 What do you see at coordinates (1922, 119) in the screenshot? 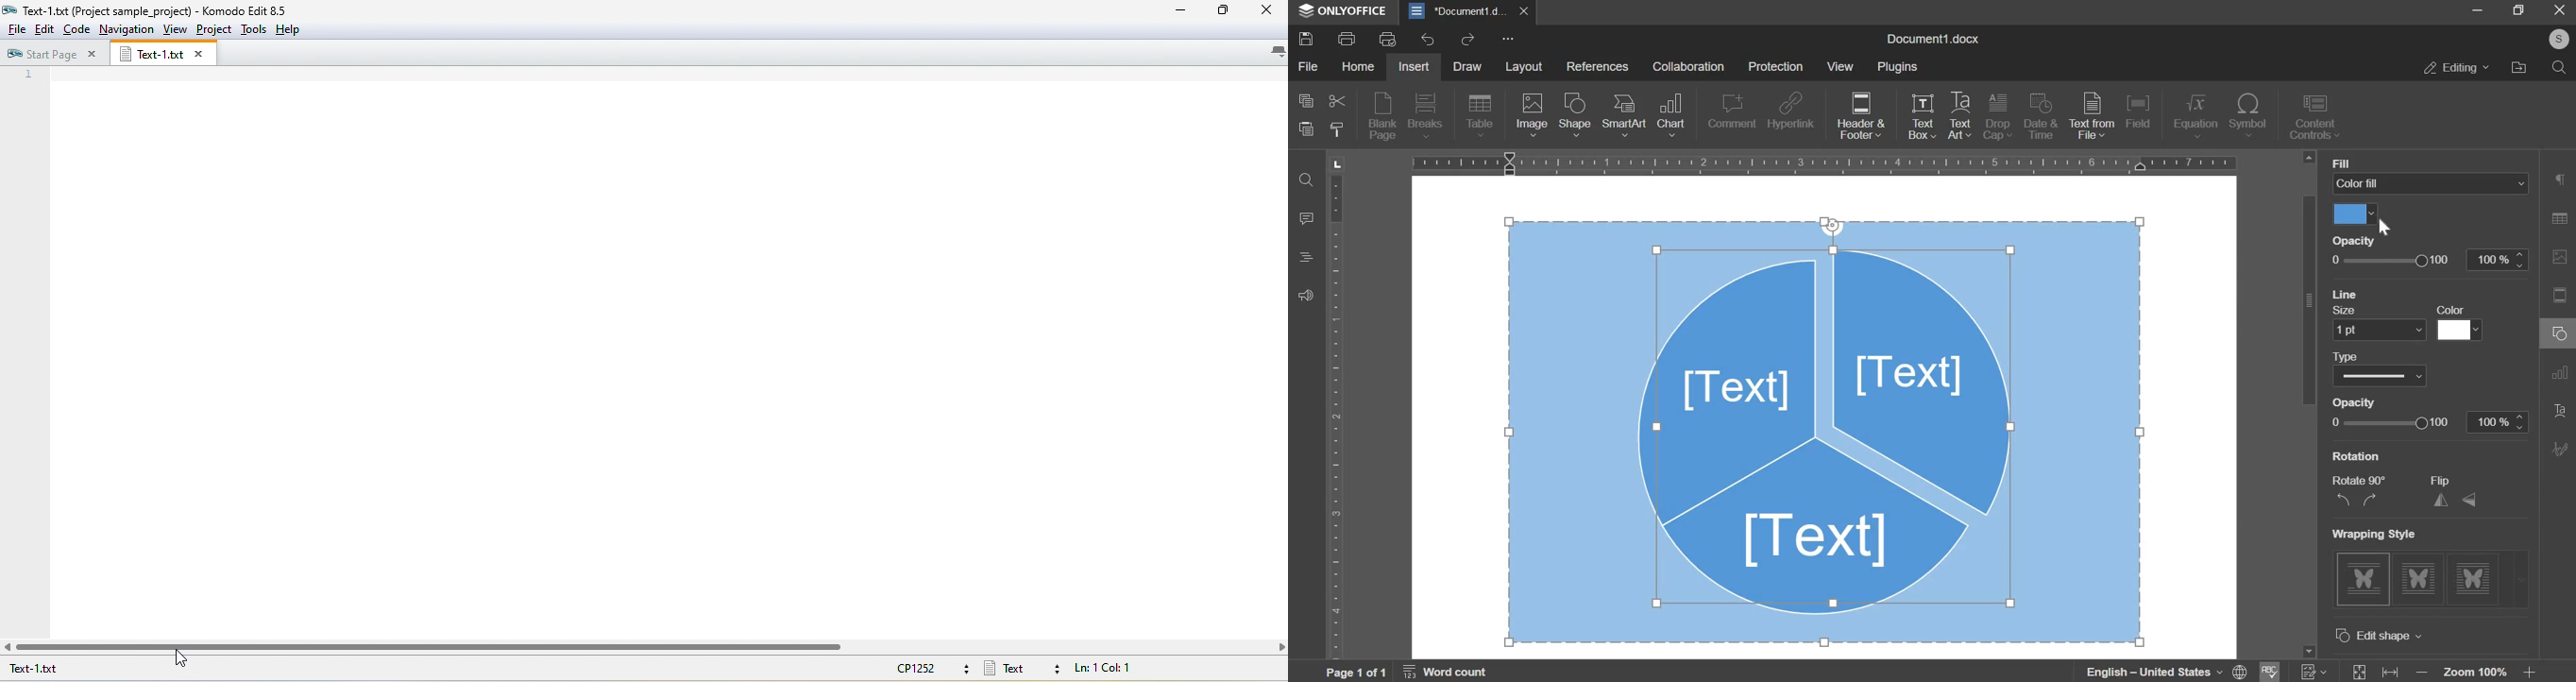
I see `text box` at bounding box center [1922, 119].